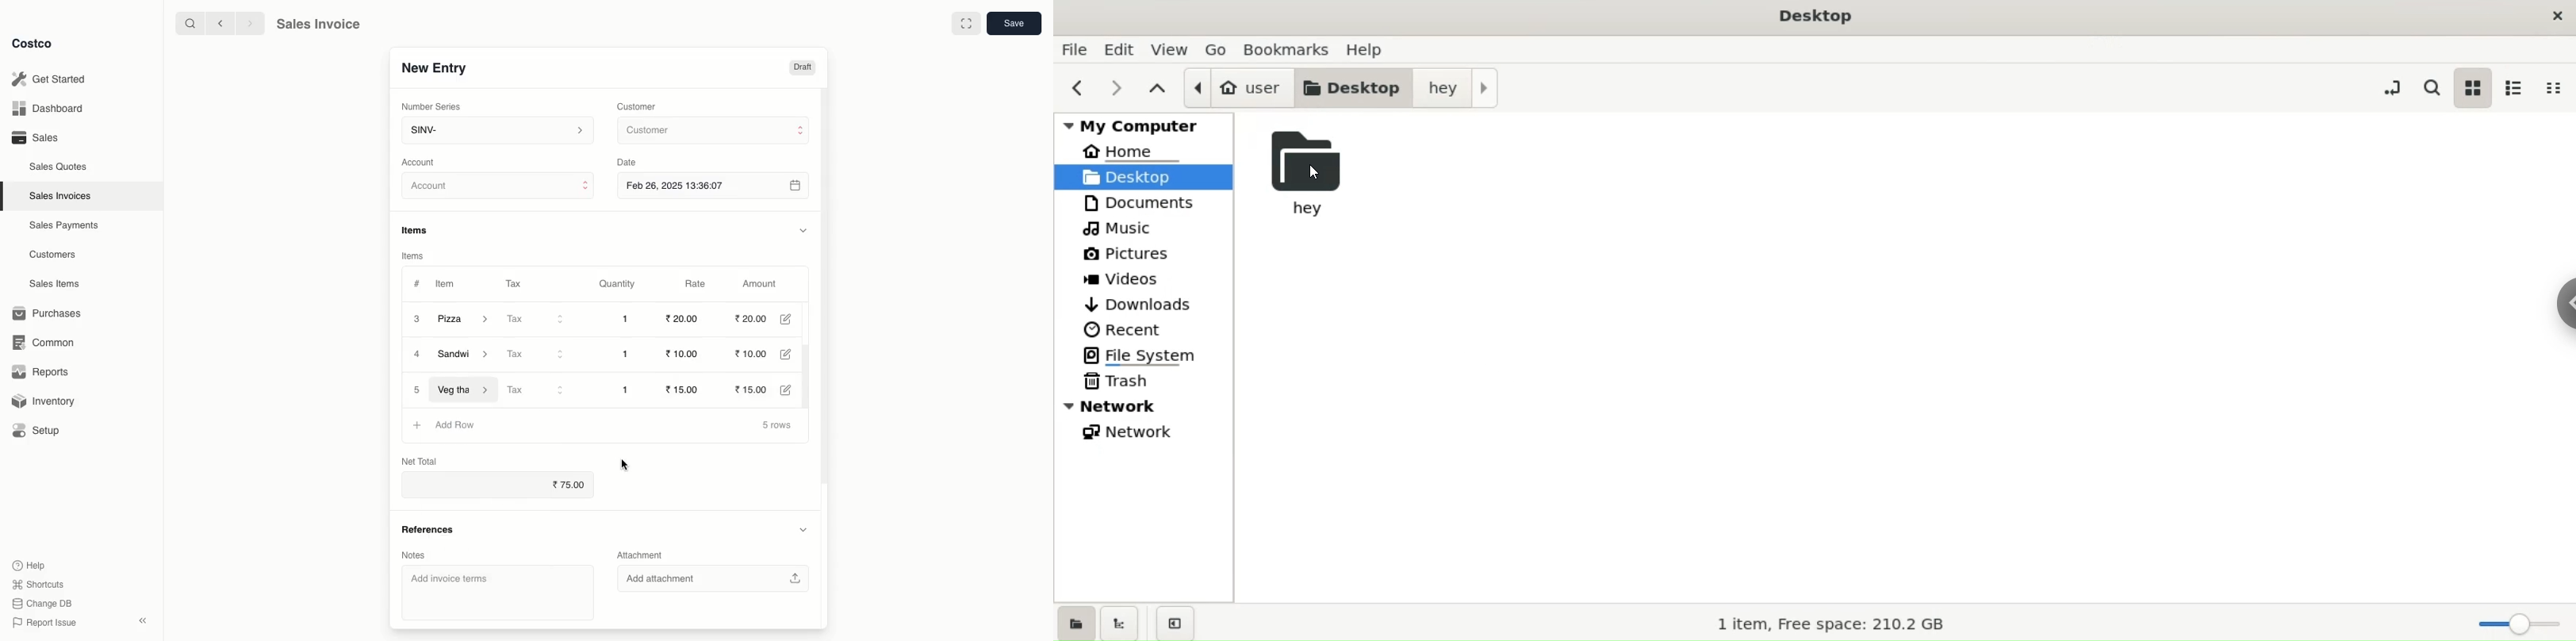 The image size is (2576, 644). Describe the element at coordinates (639, 105) in the screenshot. I see `Customer` at that location.